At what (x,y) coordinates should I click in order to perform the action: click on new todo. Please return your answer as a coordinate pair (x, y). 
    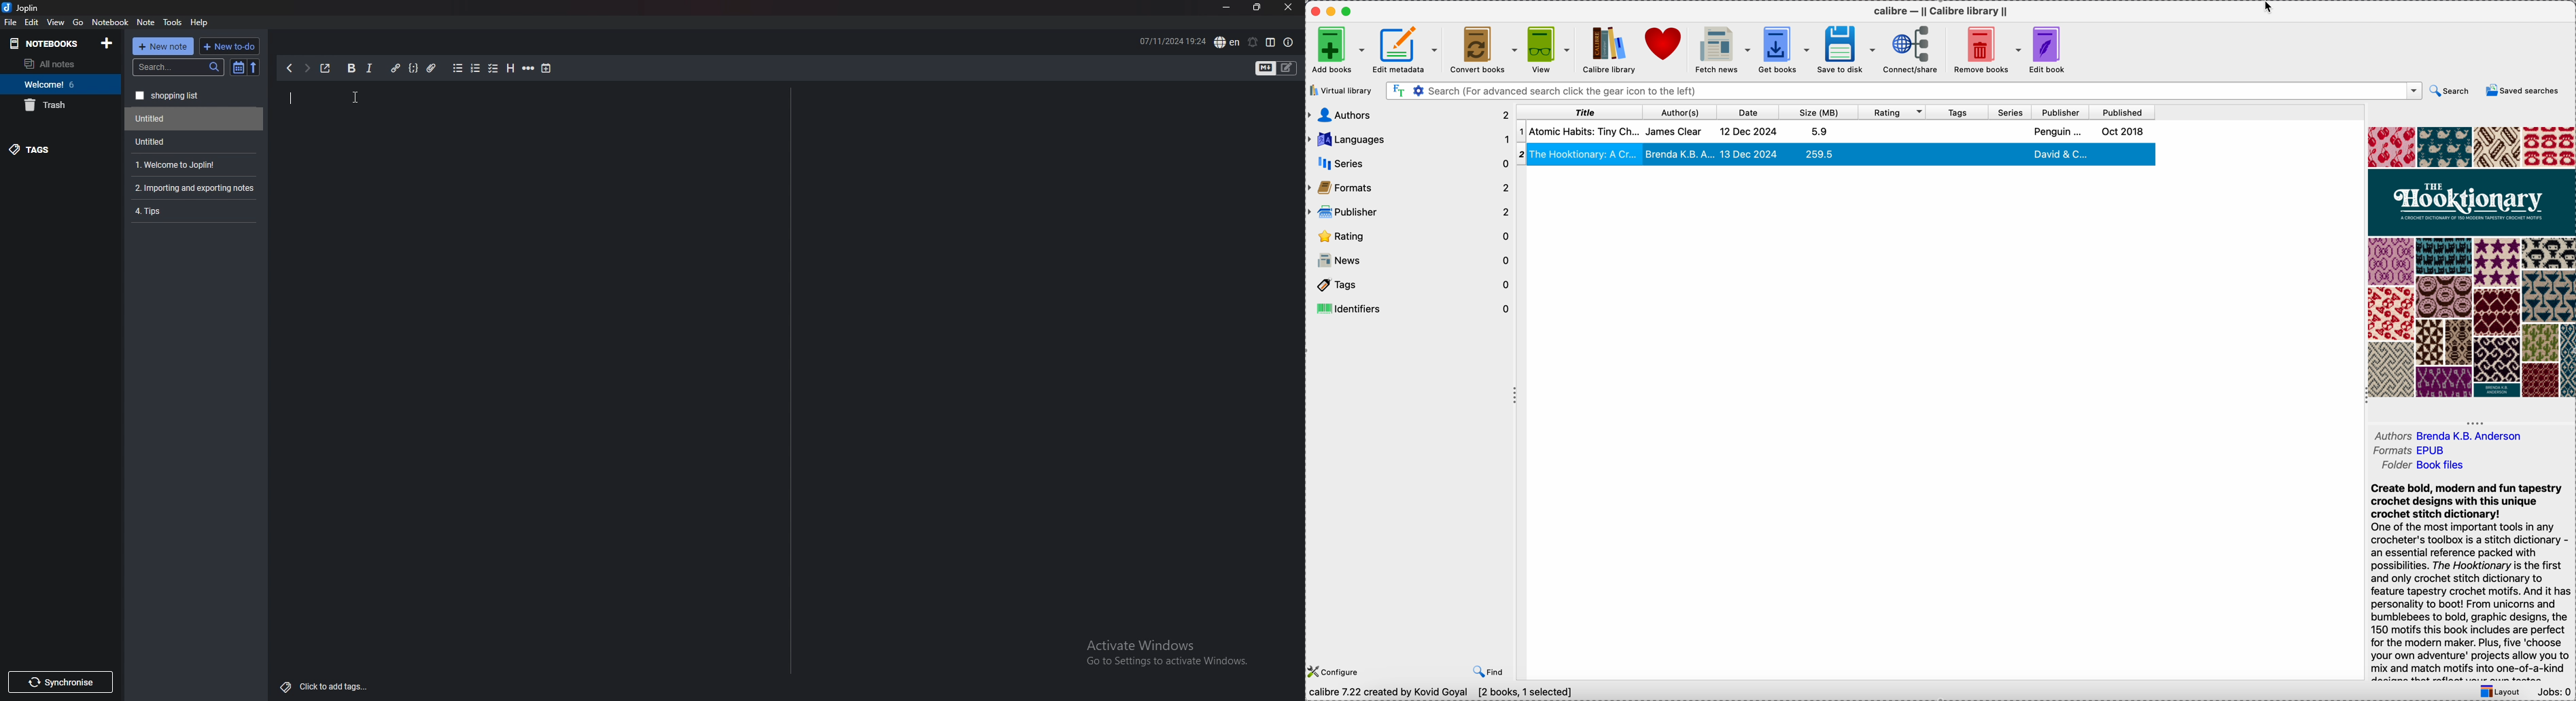
    Looking at the image, I should click on (228, 46).